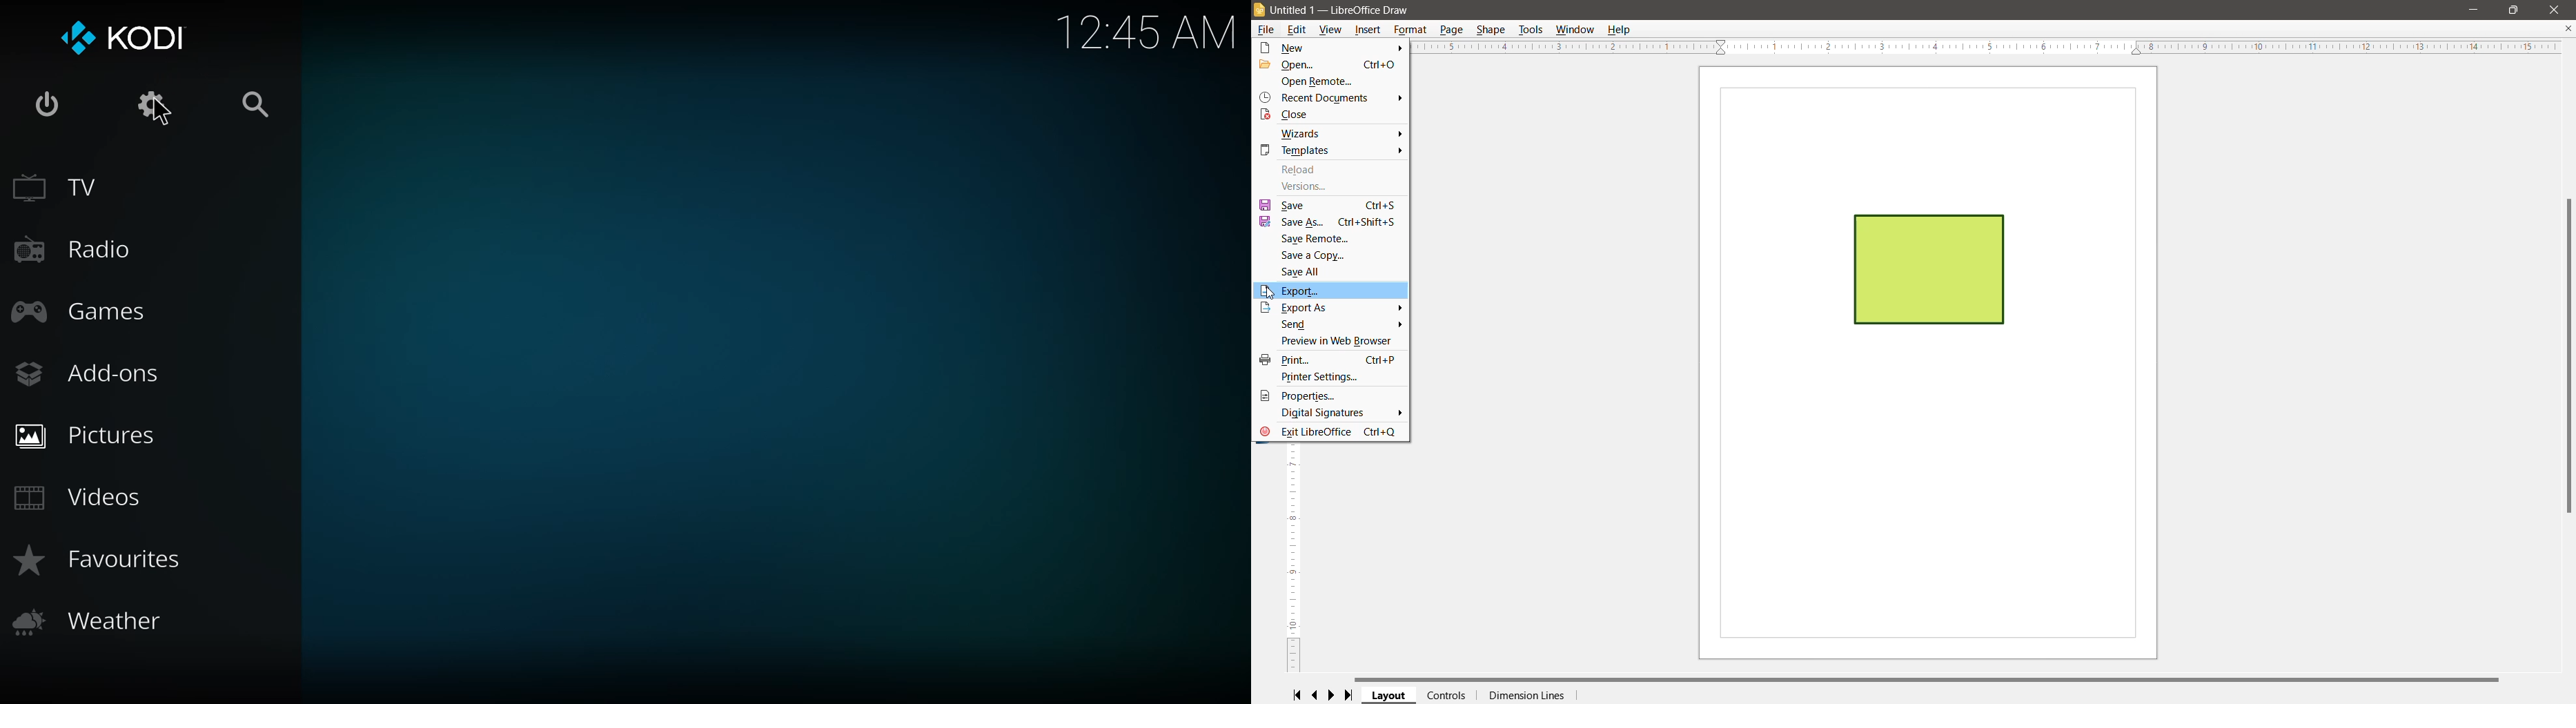  Describe the element at coordinates (1453, 30) in the screenshot. I see `Page` at that location.